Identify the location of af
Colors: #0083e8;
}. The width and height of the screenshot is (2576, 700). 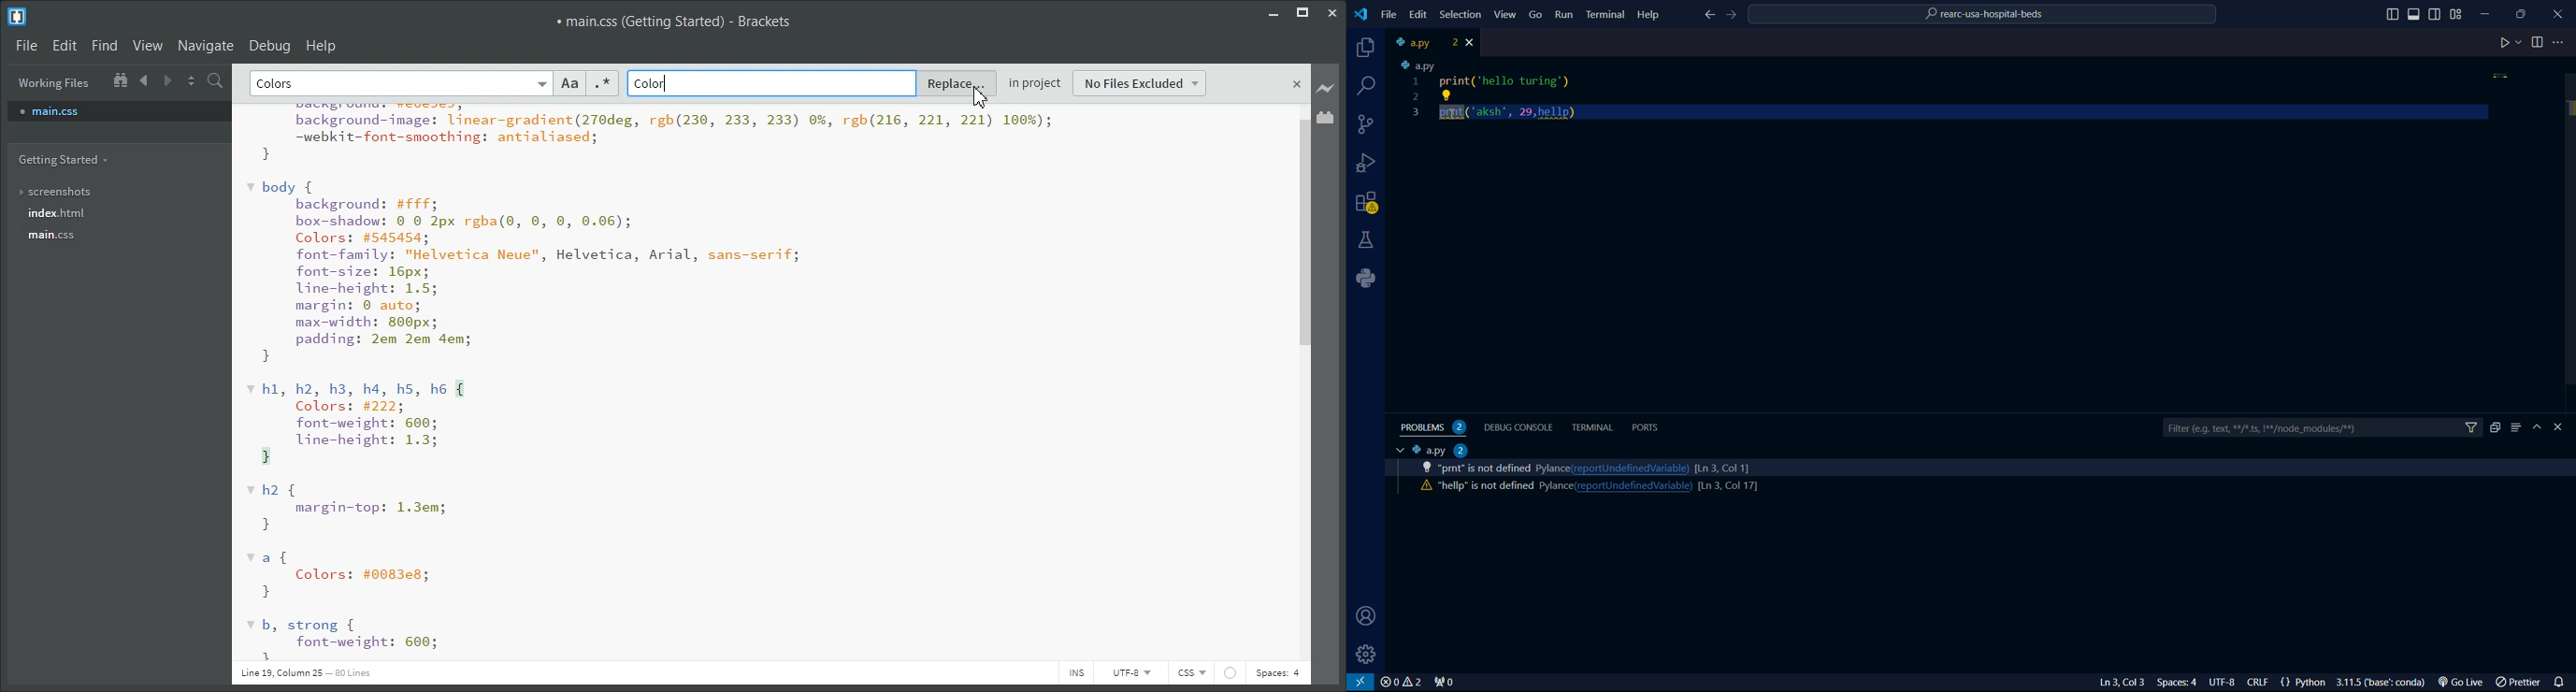
(343, 575).